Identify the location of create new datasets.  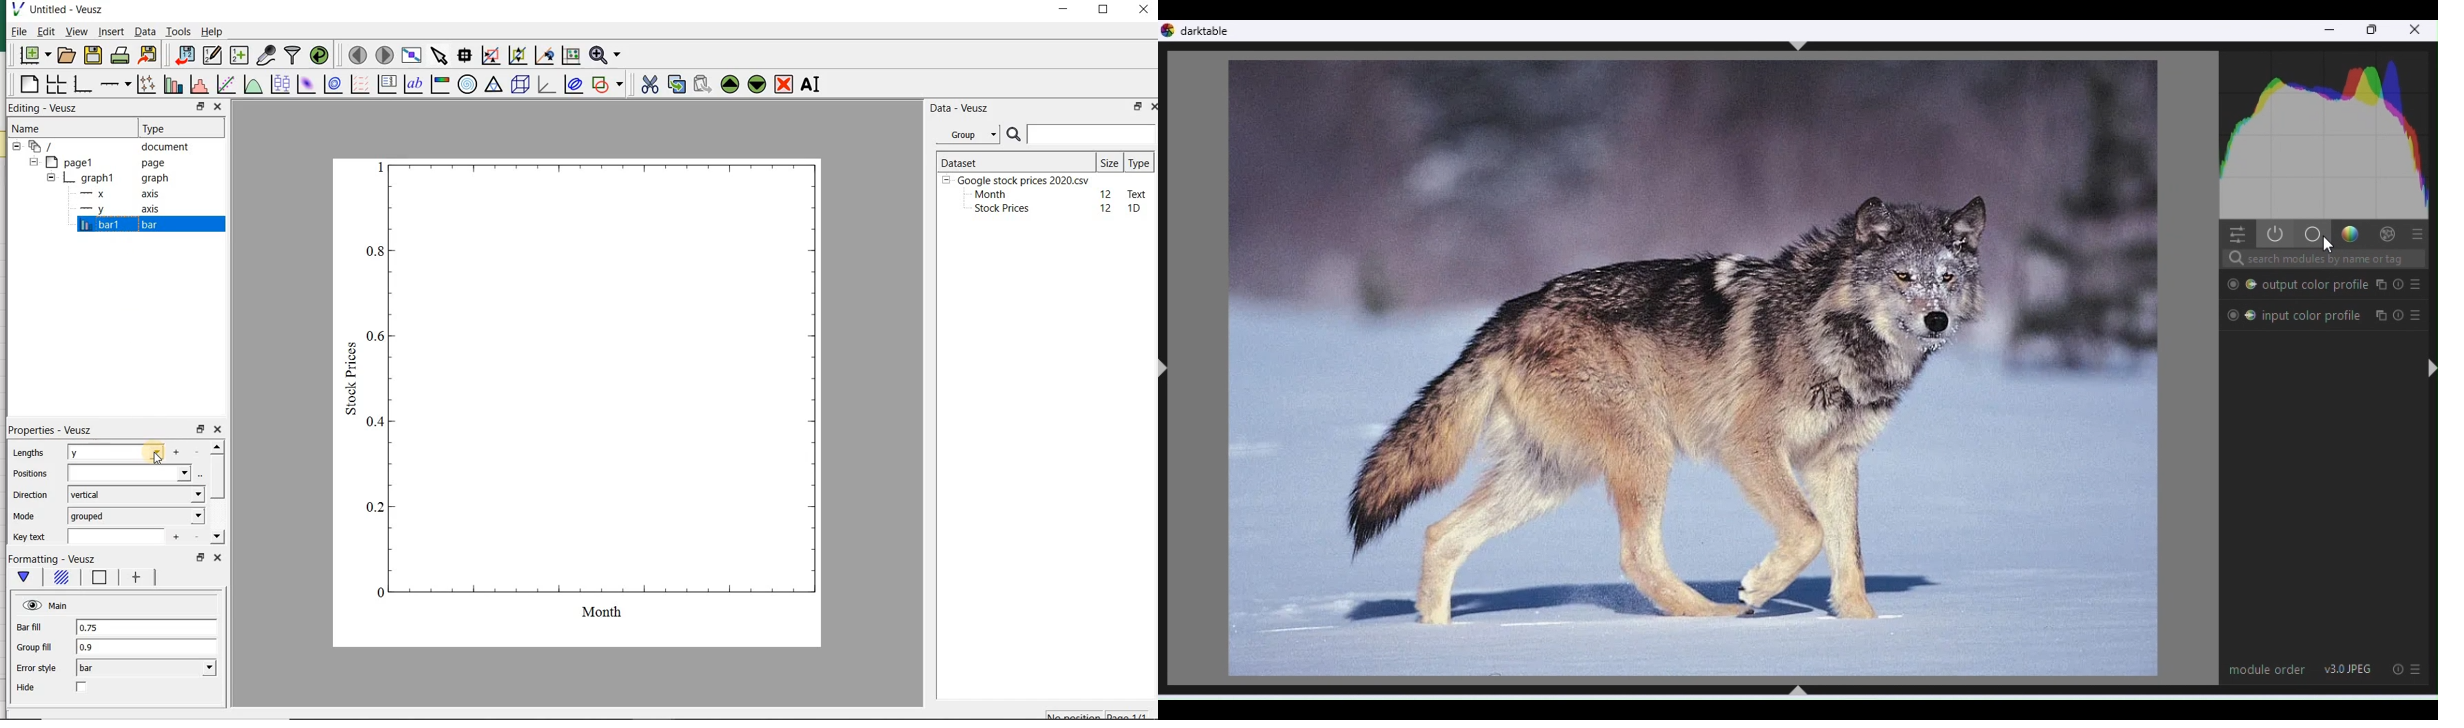
(239, 56).